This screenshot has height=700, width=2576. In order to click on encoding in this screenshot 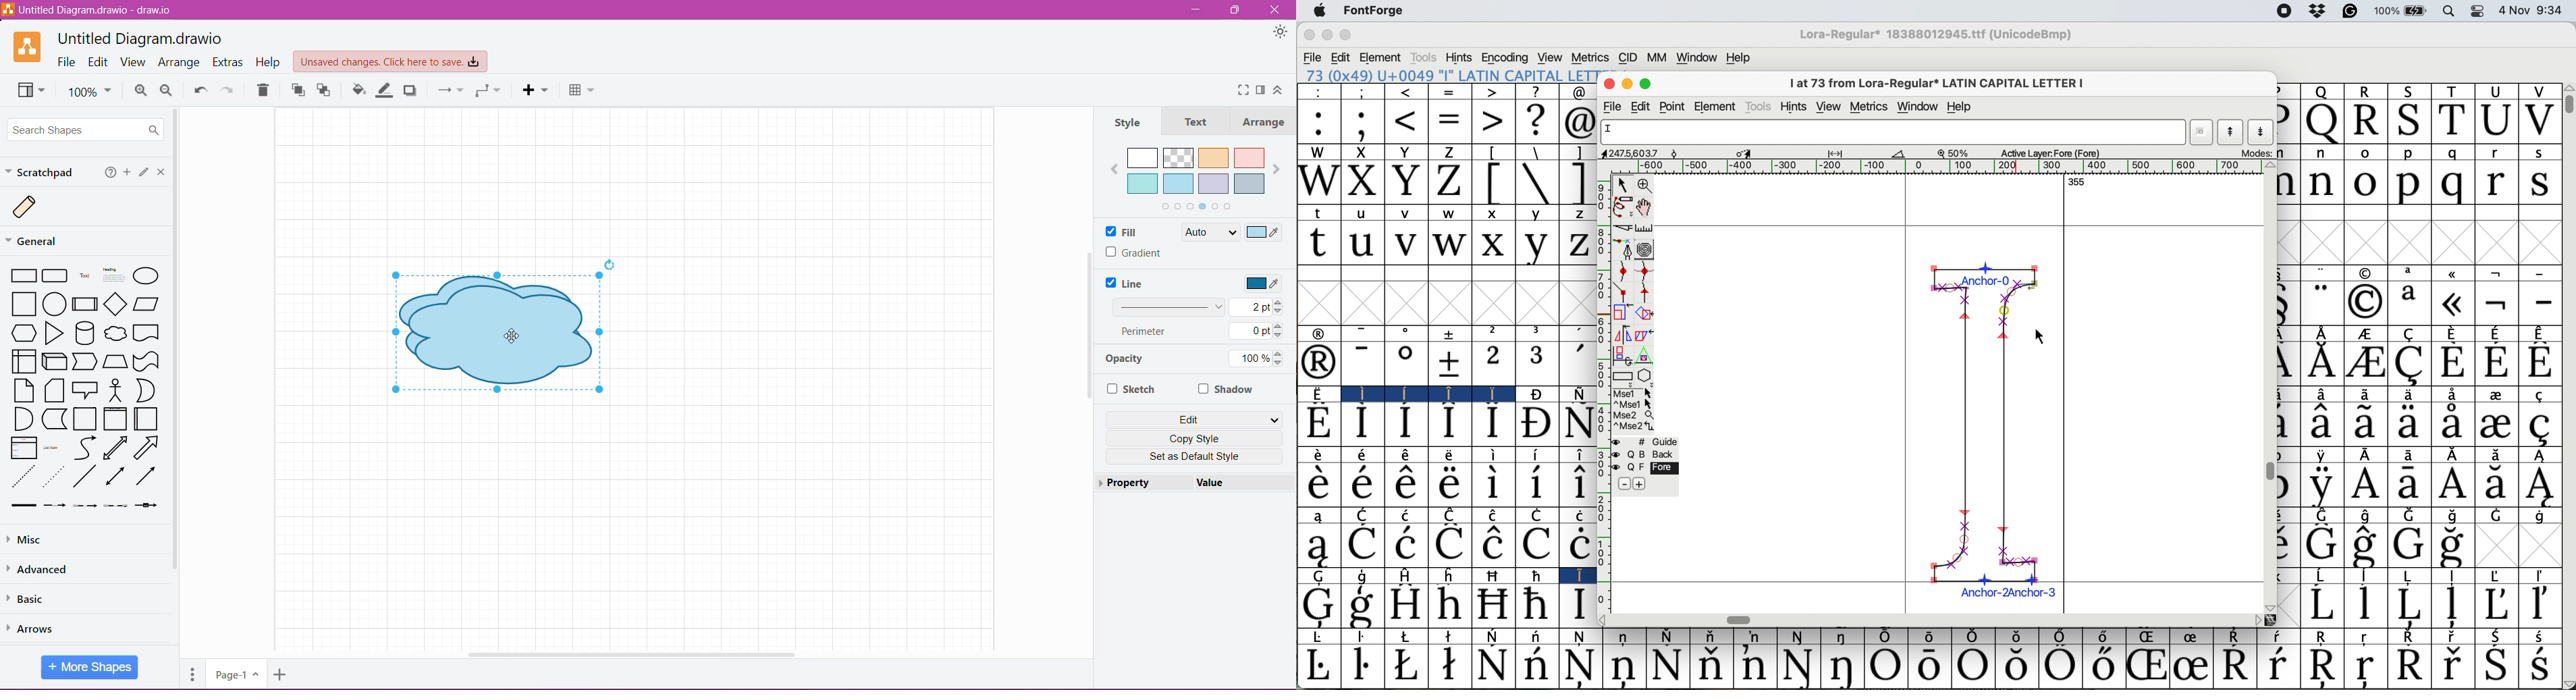, I will do `click(1506, 57)`.